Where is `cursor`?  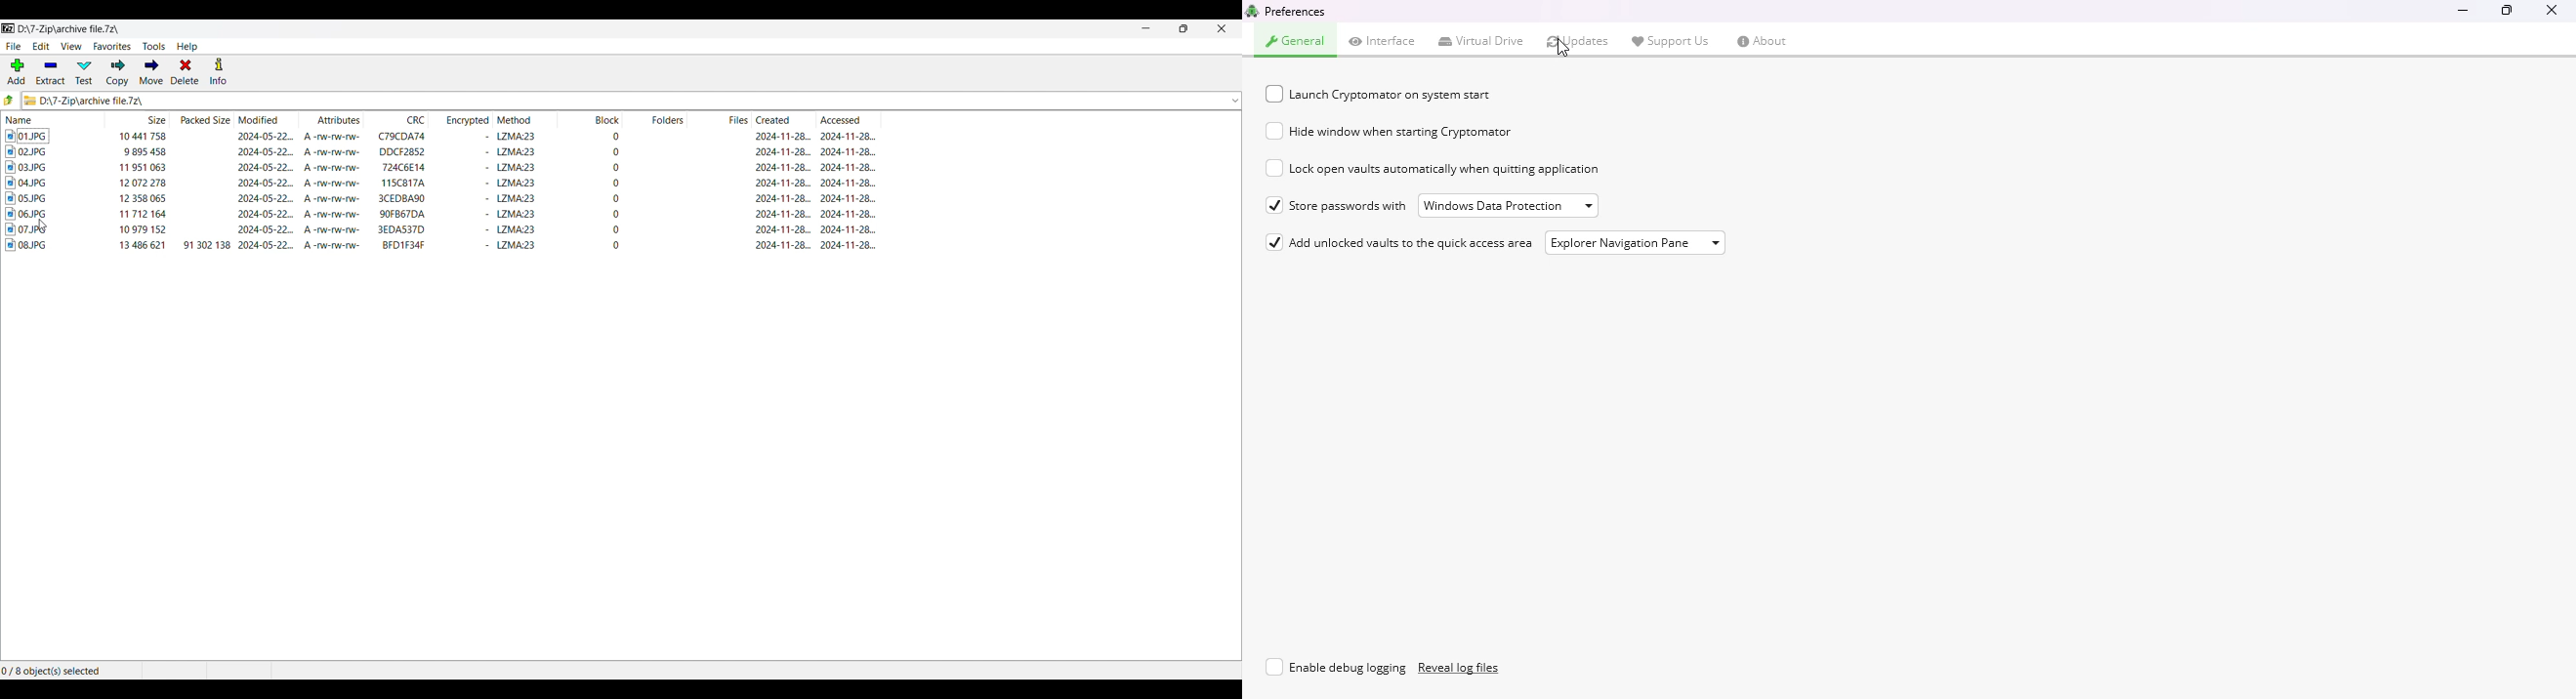 cursor is located at coordinates (43, 225).